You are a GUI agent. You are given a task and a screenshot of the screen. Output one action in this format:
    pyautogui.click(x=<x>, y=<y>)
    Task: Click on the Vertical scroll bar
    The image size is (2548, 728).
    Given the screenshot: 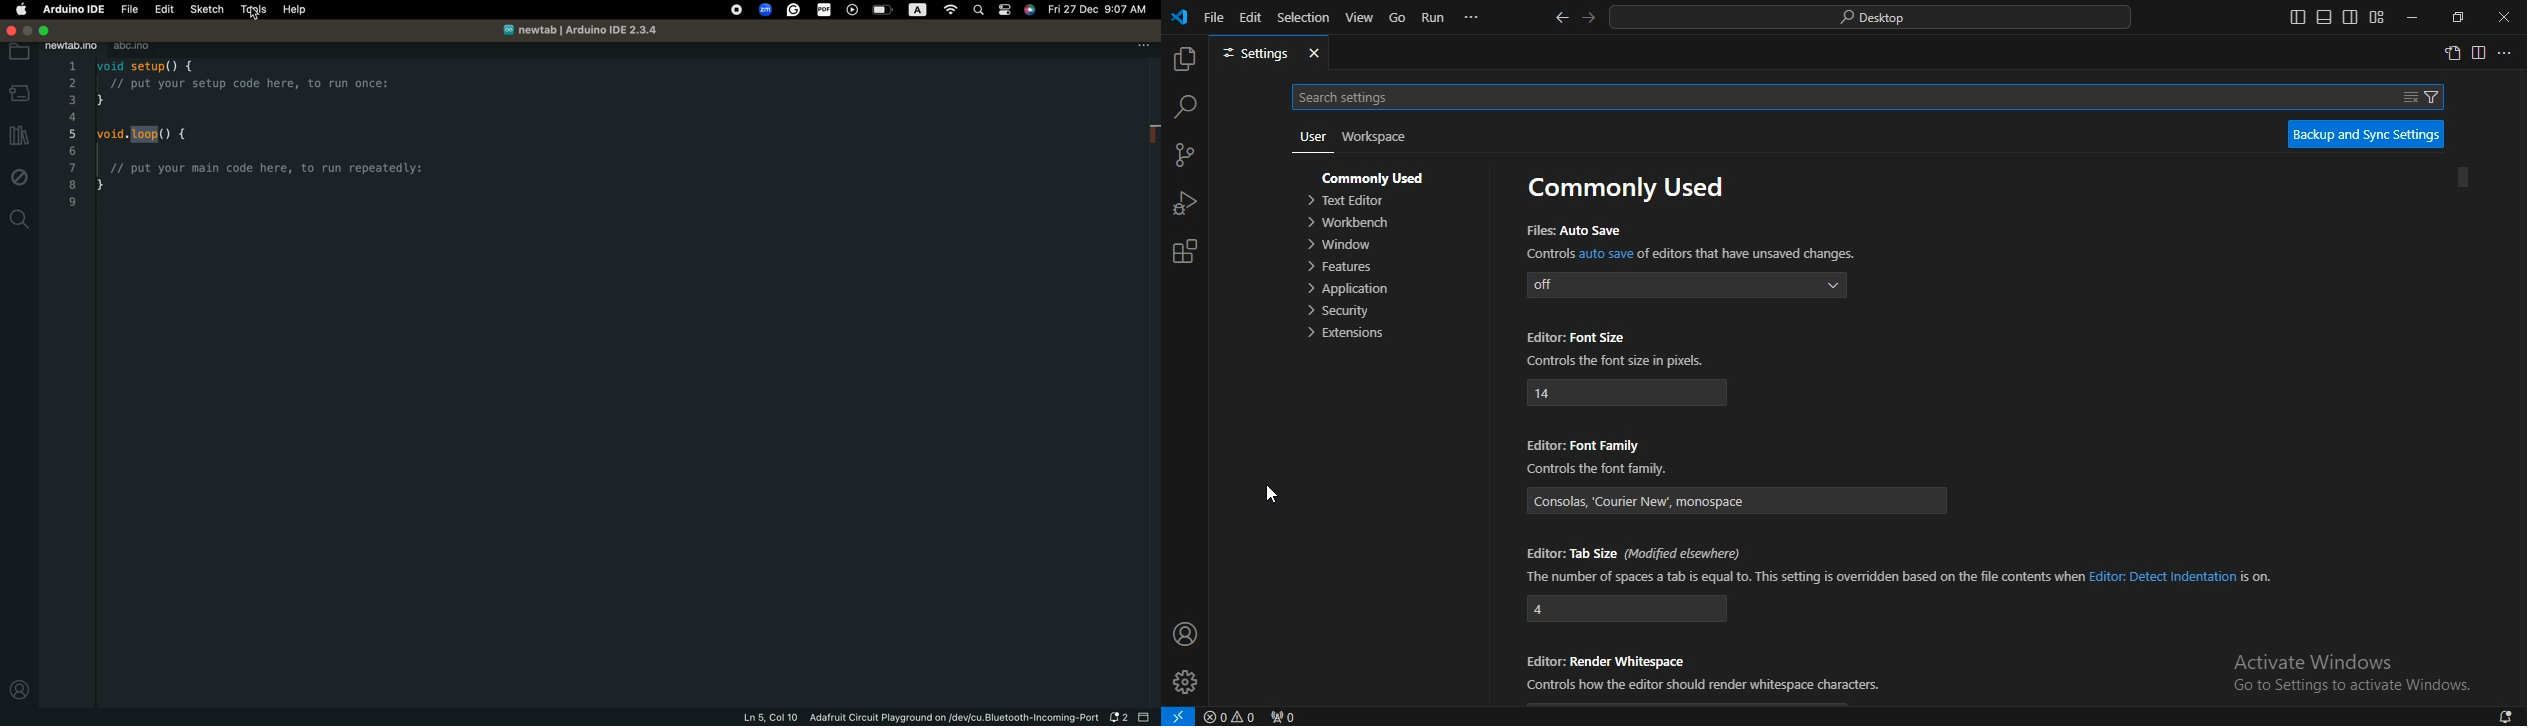 What is the action you would take?
    pyautogui.click(x=2465, y=177)
    